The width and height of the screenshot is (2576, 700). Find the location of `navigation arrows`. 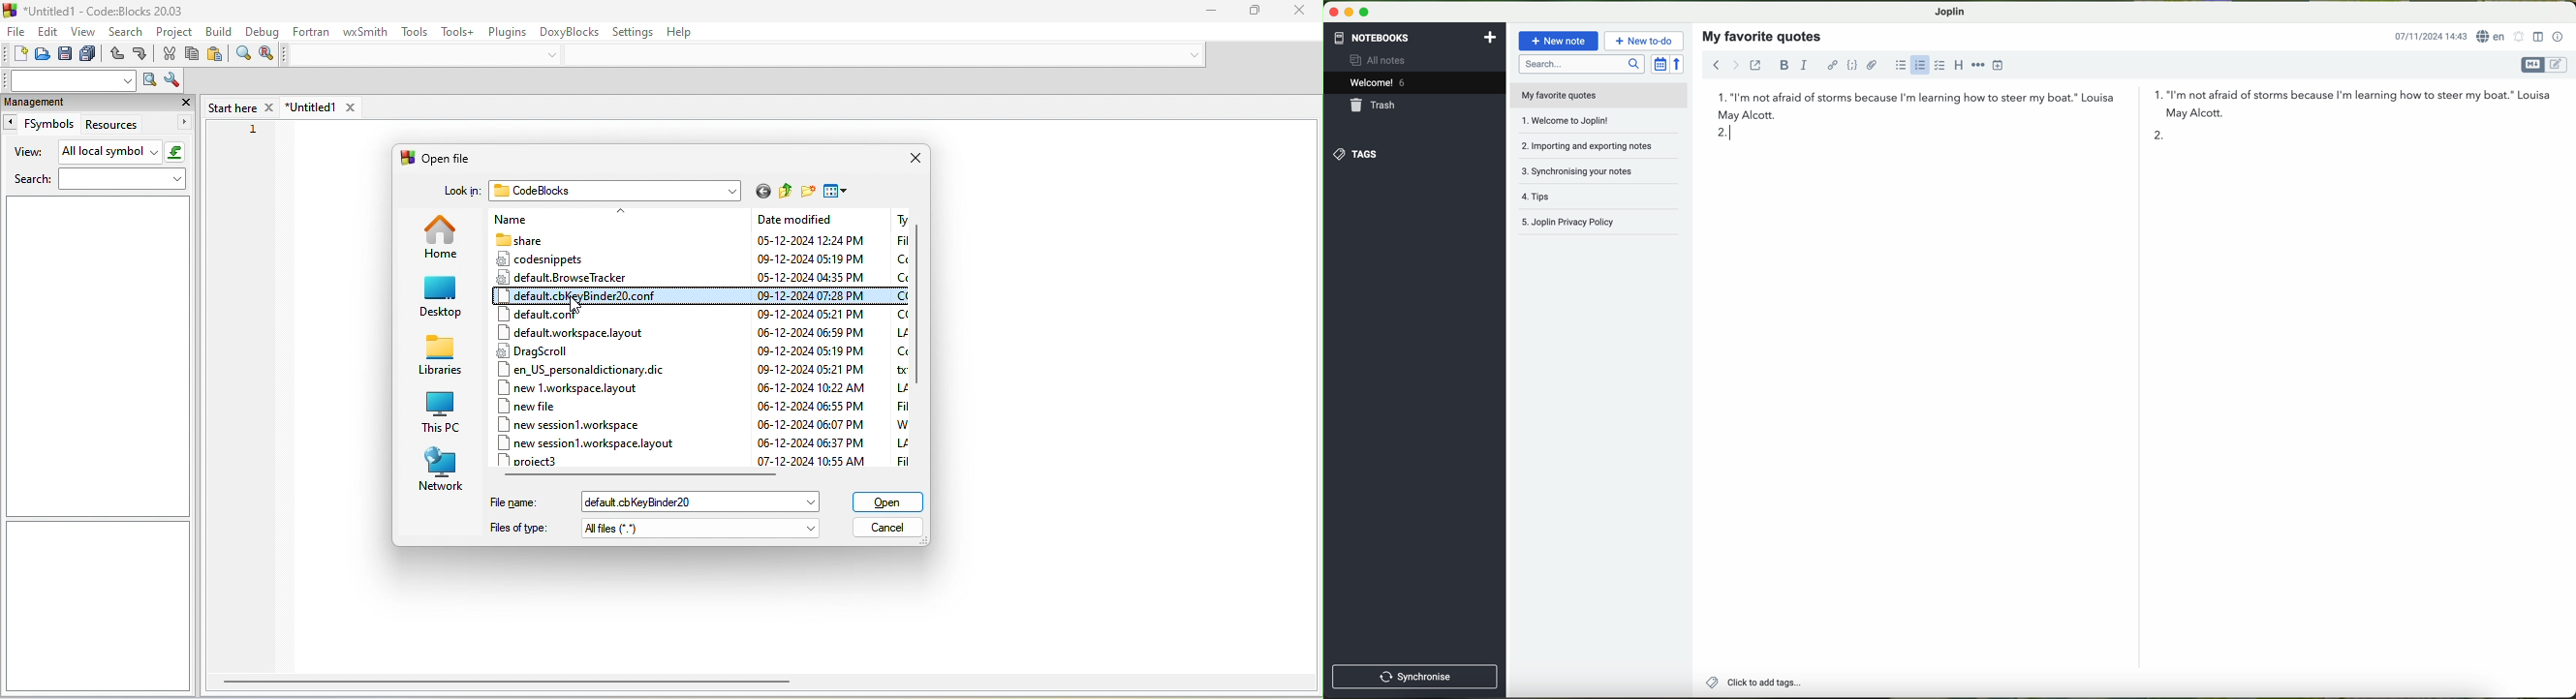

navigation arrows is located at coordinates (1722, 64).